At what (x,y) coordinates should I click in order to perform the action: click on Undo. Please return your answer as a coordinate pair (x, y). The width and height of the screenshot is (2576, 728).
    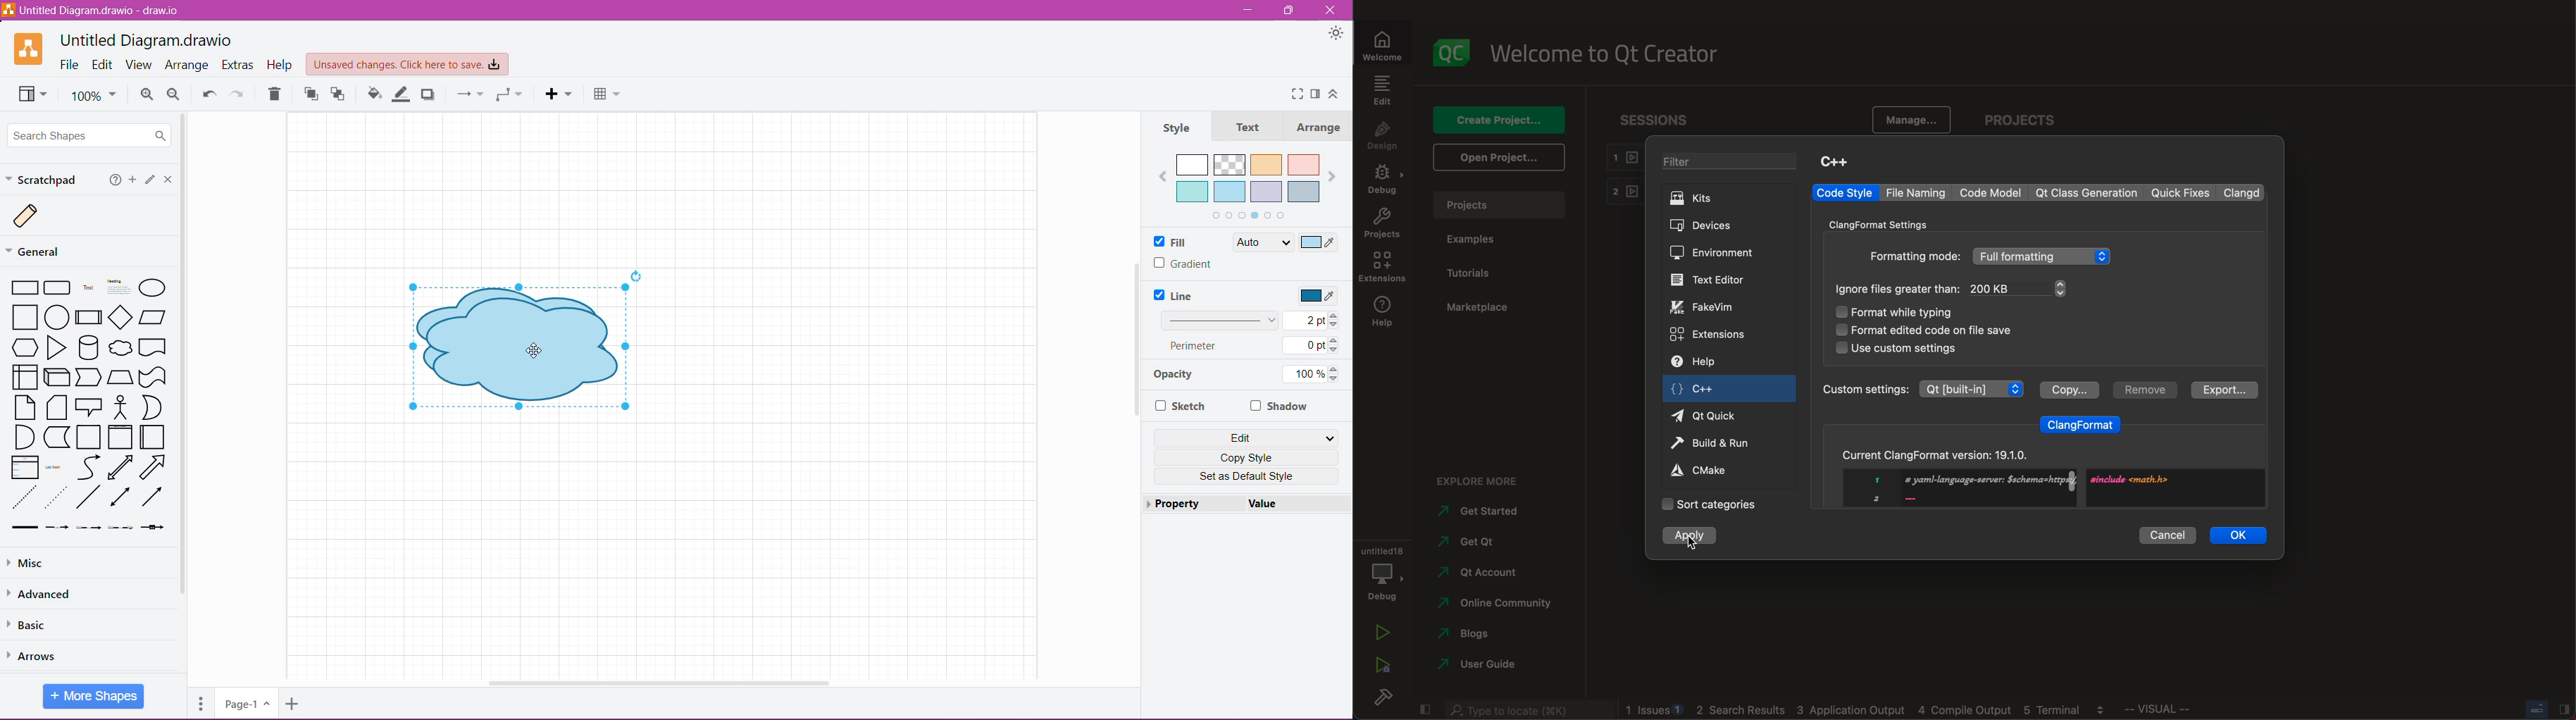
    Looking at the image, I should click on (209, 95).